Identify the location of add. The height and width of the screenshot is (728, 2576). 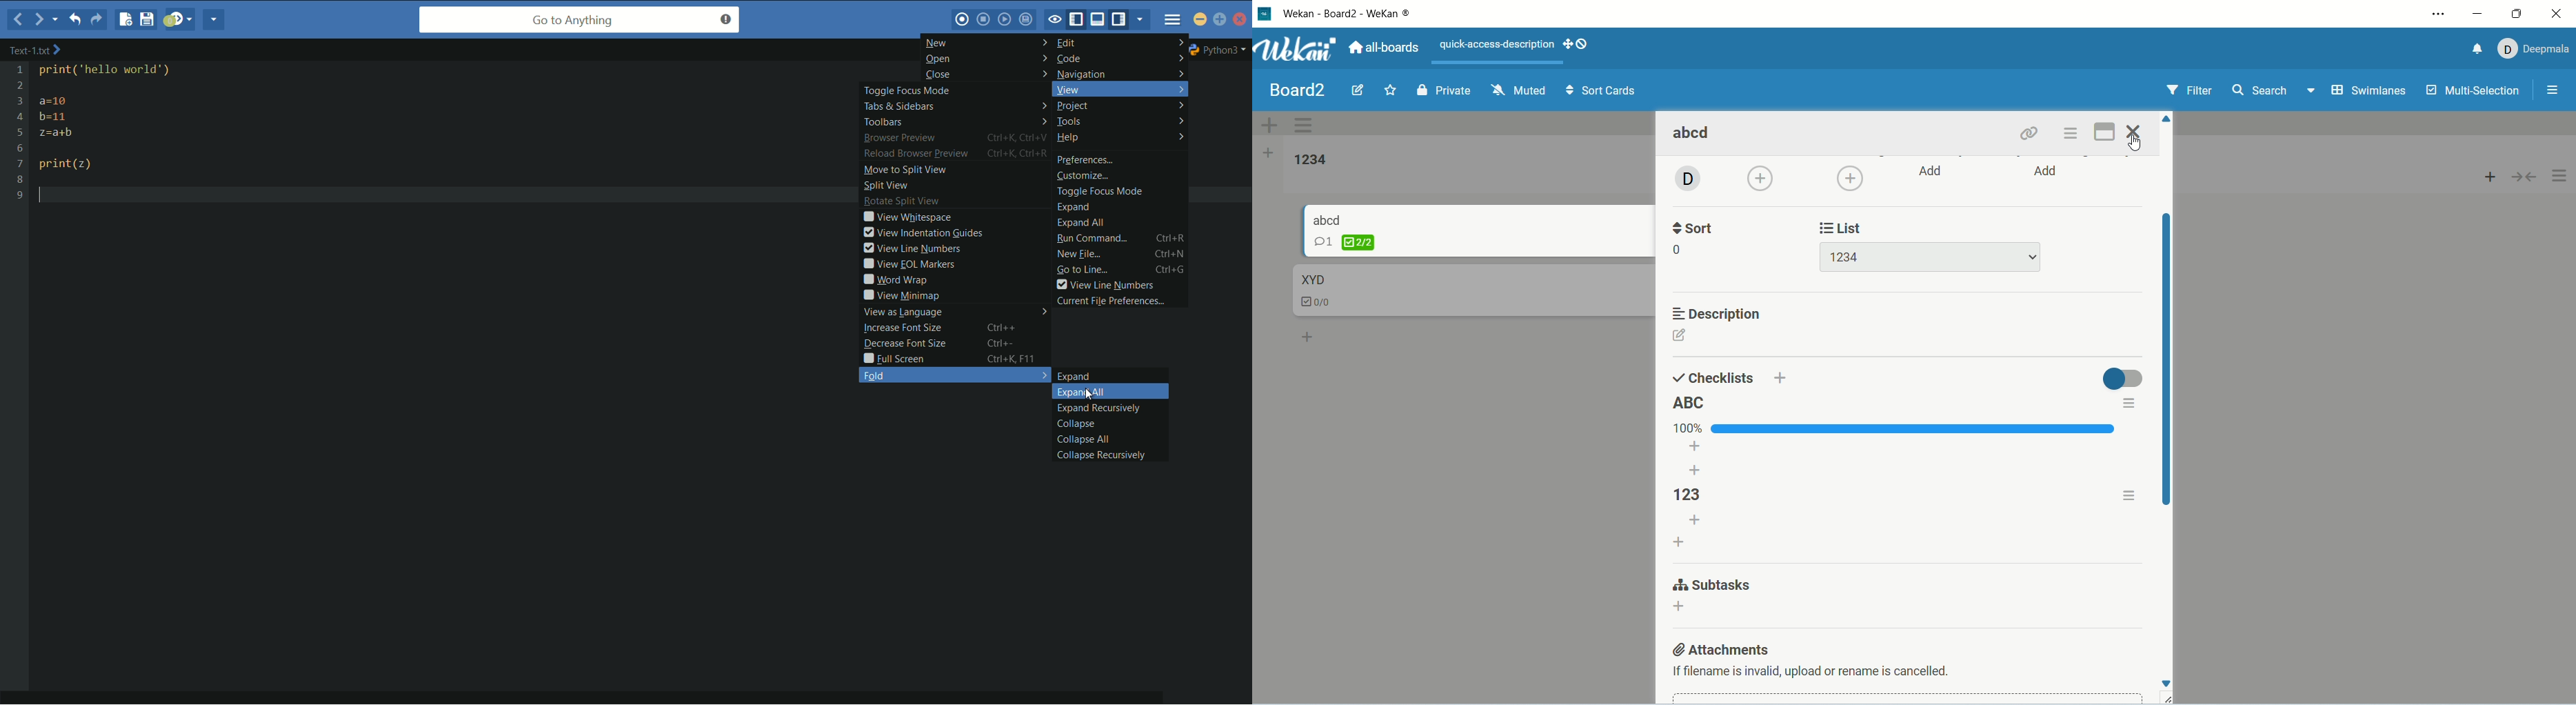
(1933, 171).